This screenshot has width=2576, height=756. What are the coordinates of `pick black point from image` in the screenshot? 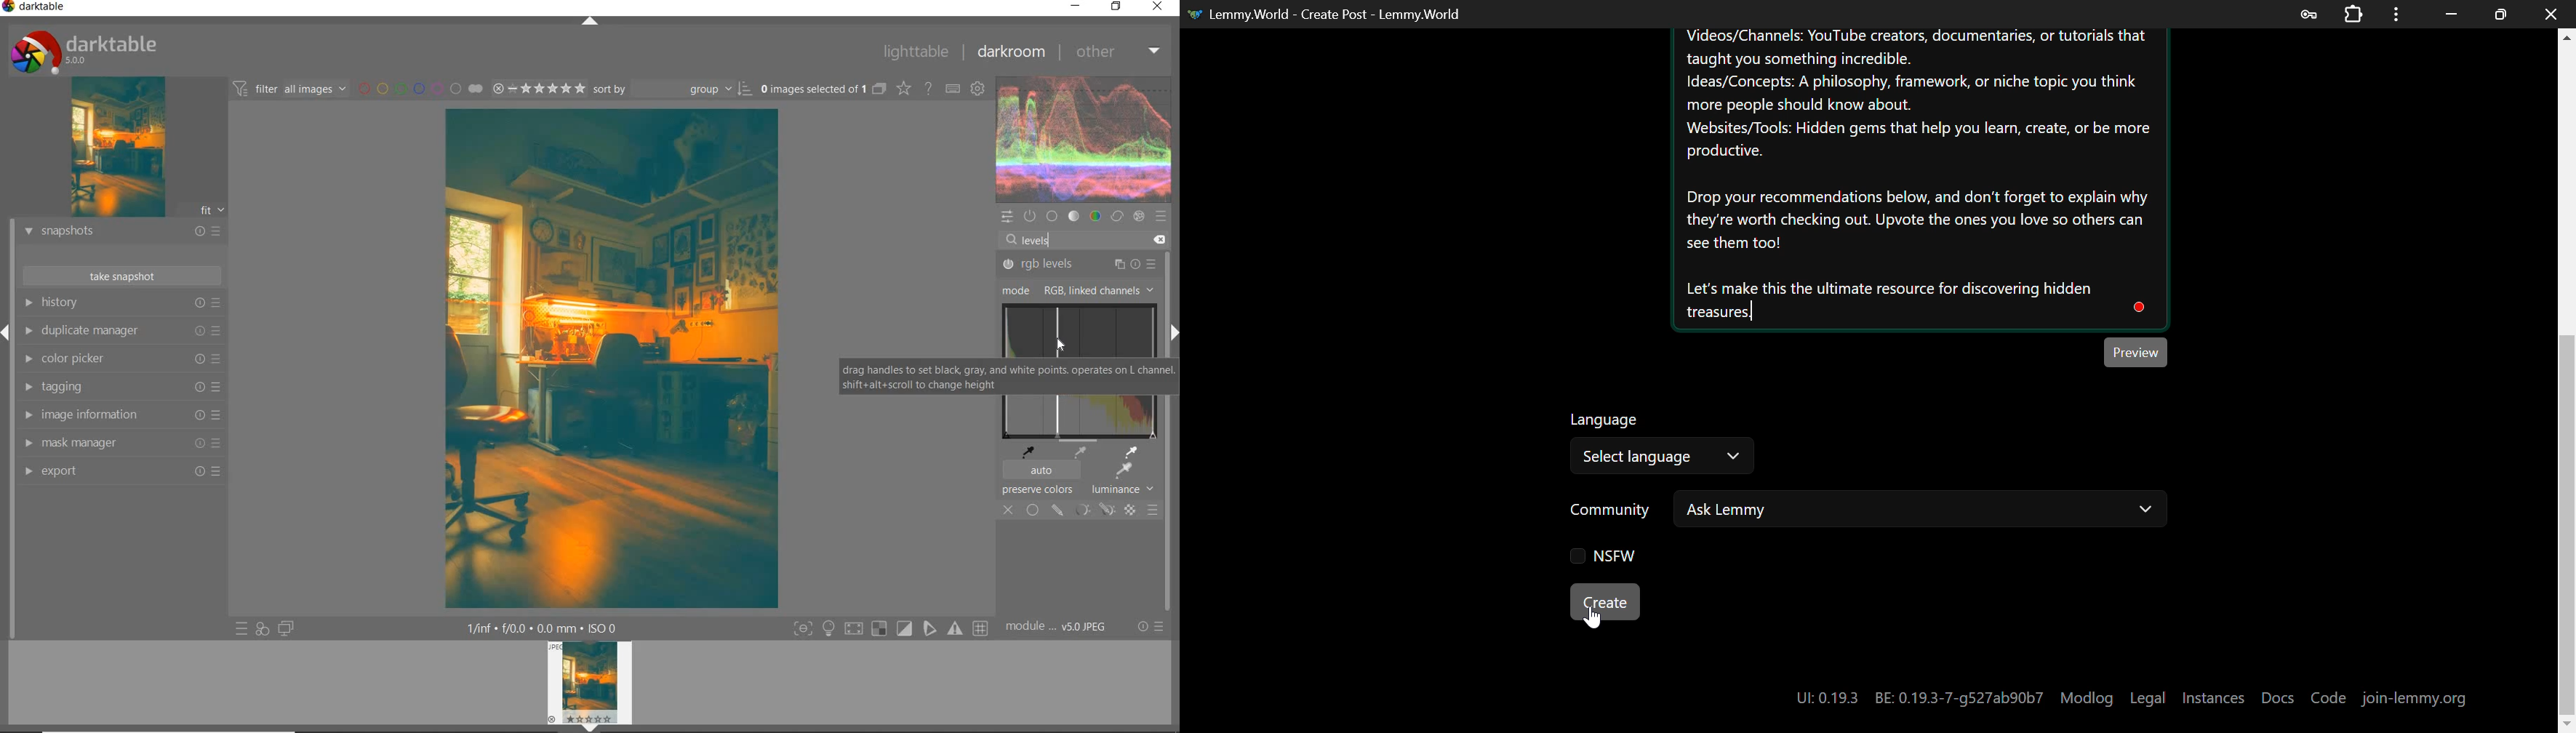 It's located at (1030, 451).